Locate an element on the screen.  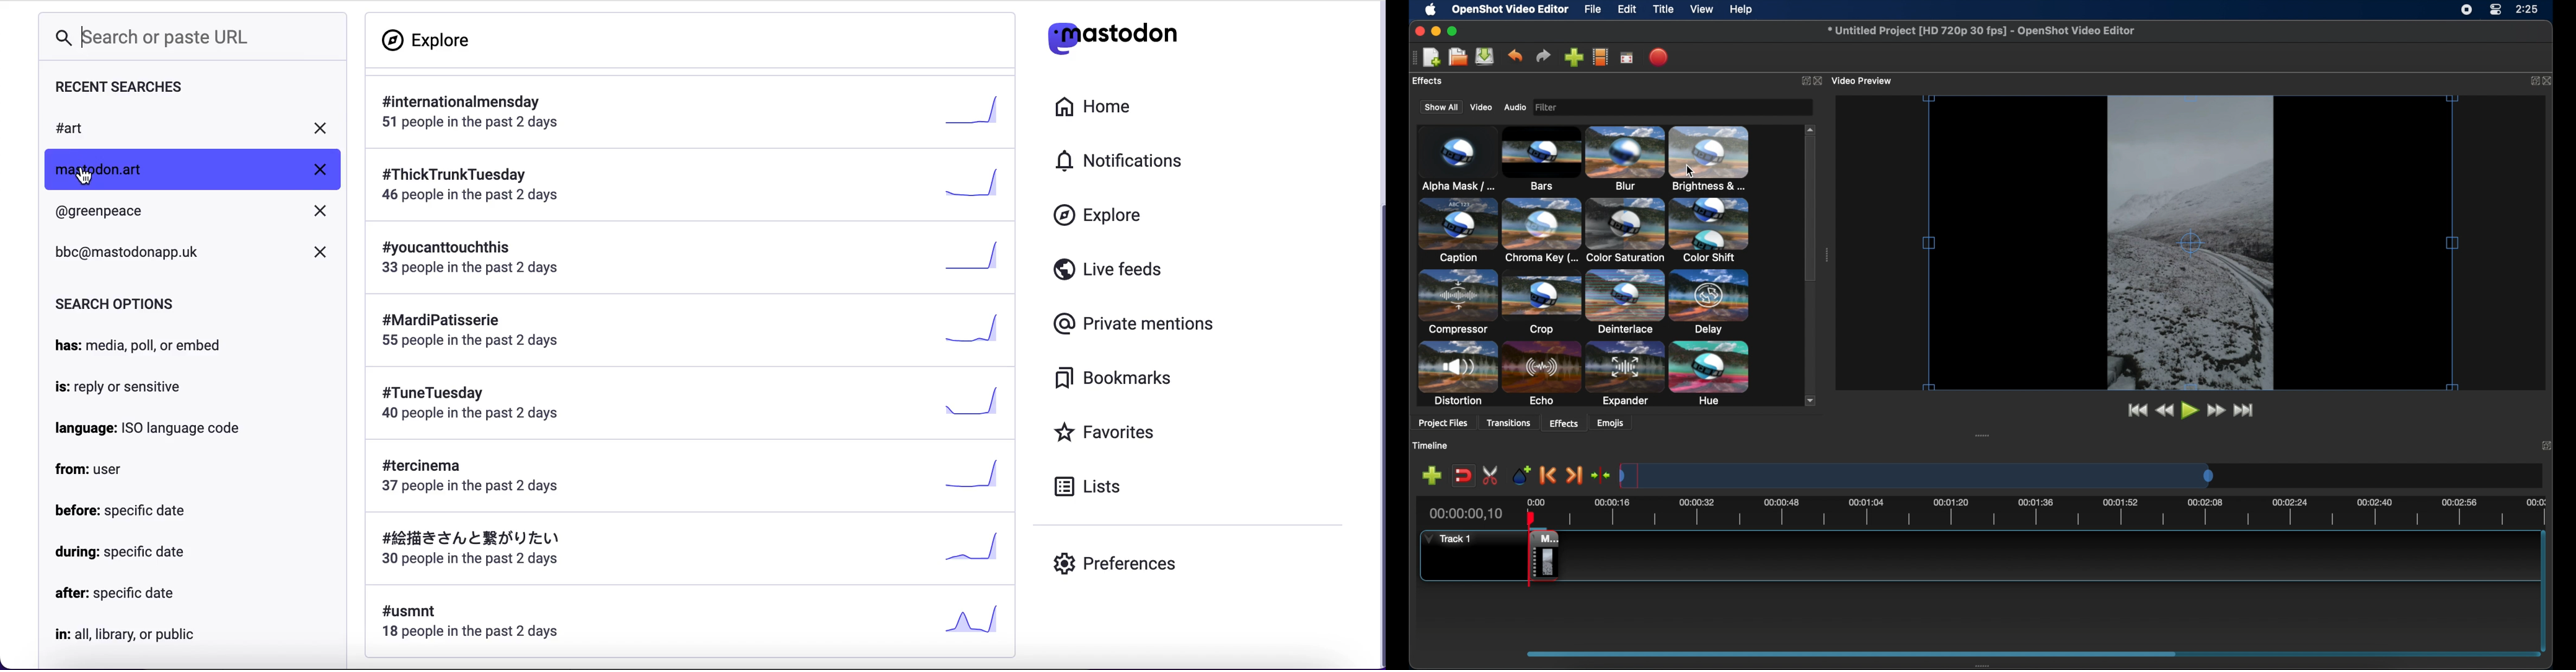
brightness is located at coordinates (1709, 158).